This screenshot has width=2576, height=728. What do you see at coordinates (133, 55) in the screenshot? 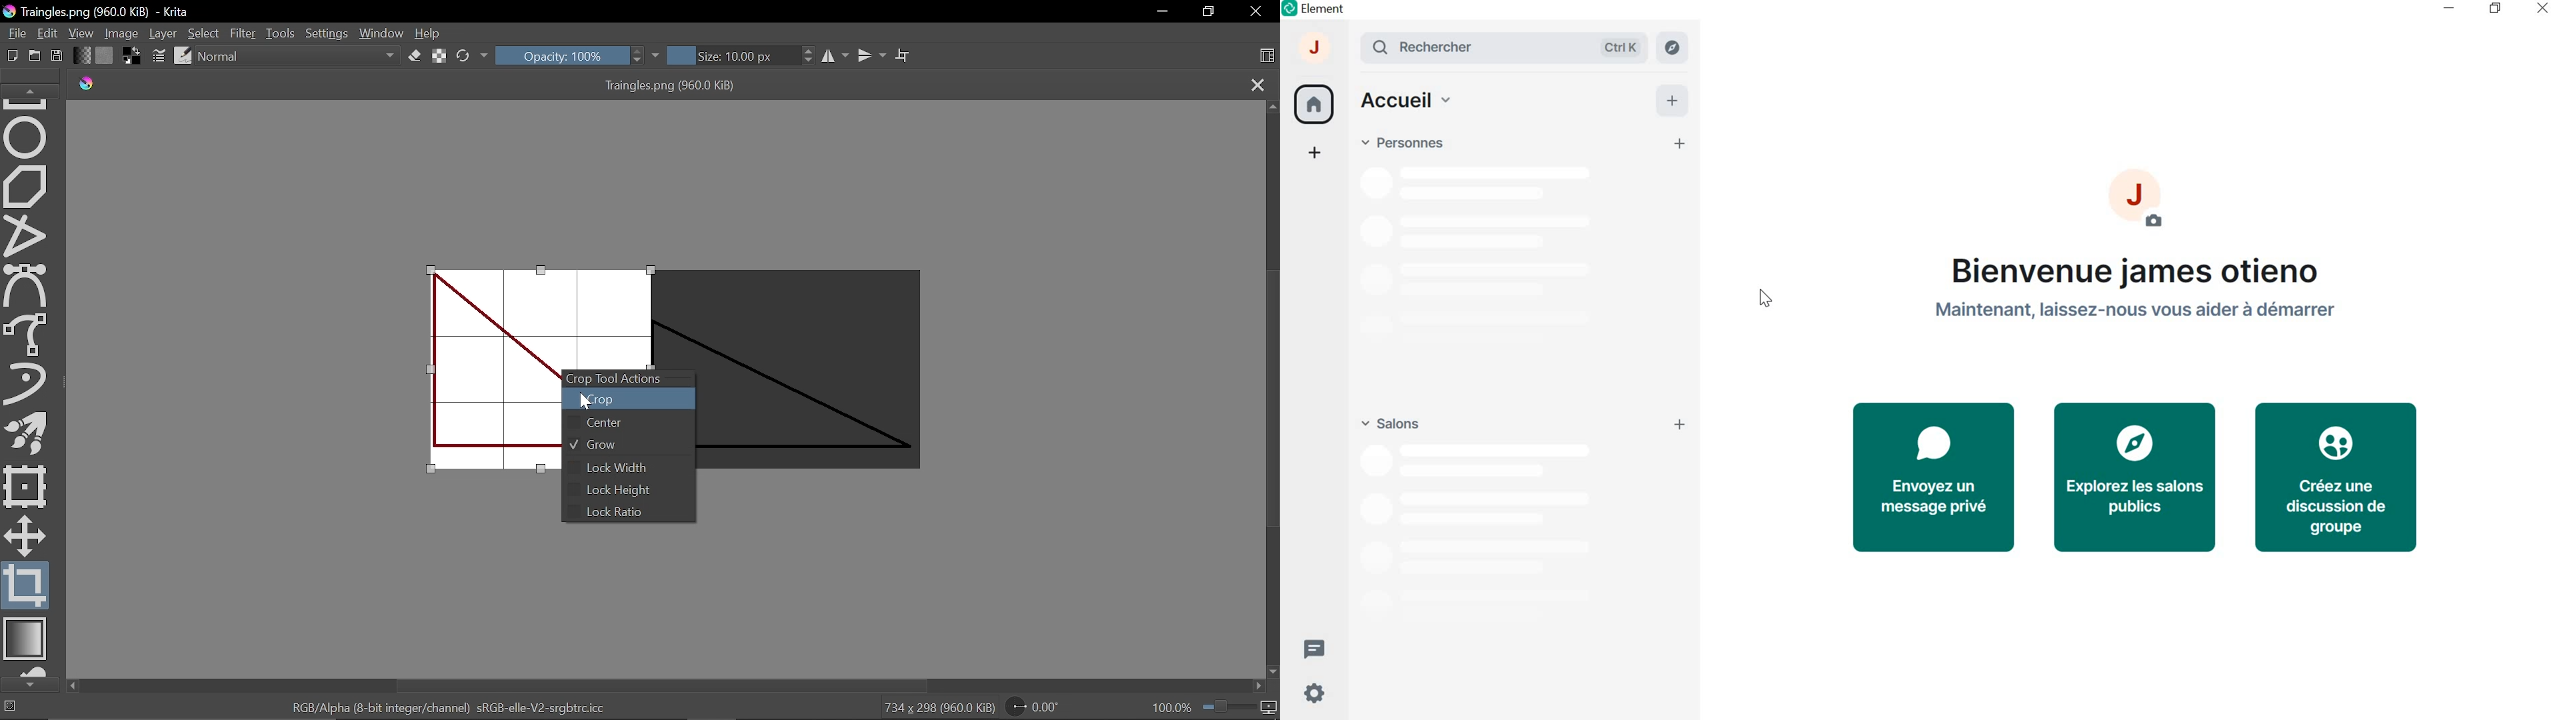
I see `Foreground color` at bounding box center [133, 55].